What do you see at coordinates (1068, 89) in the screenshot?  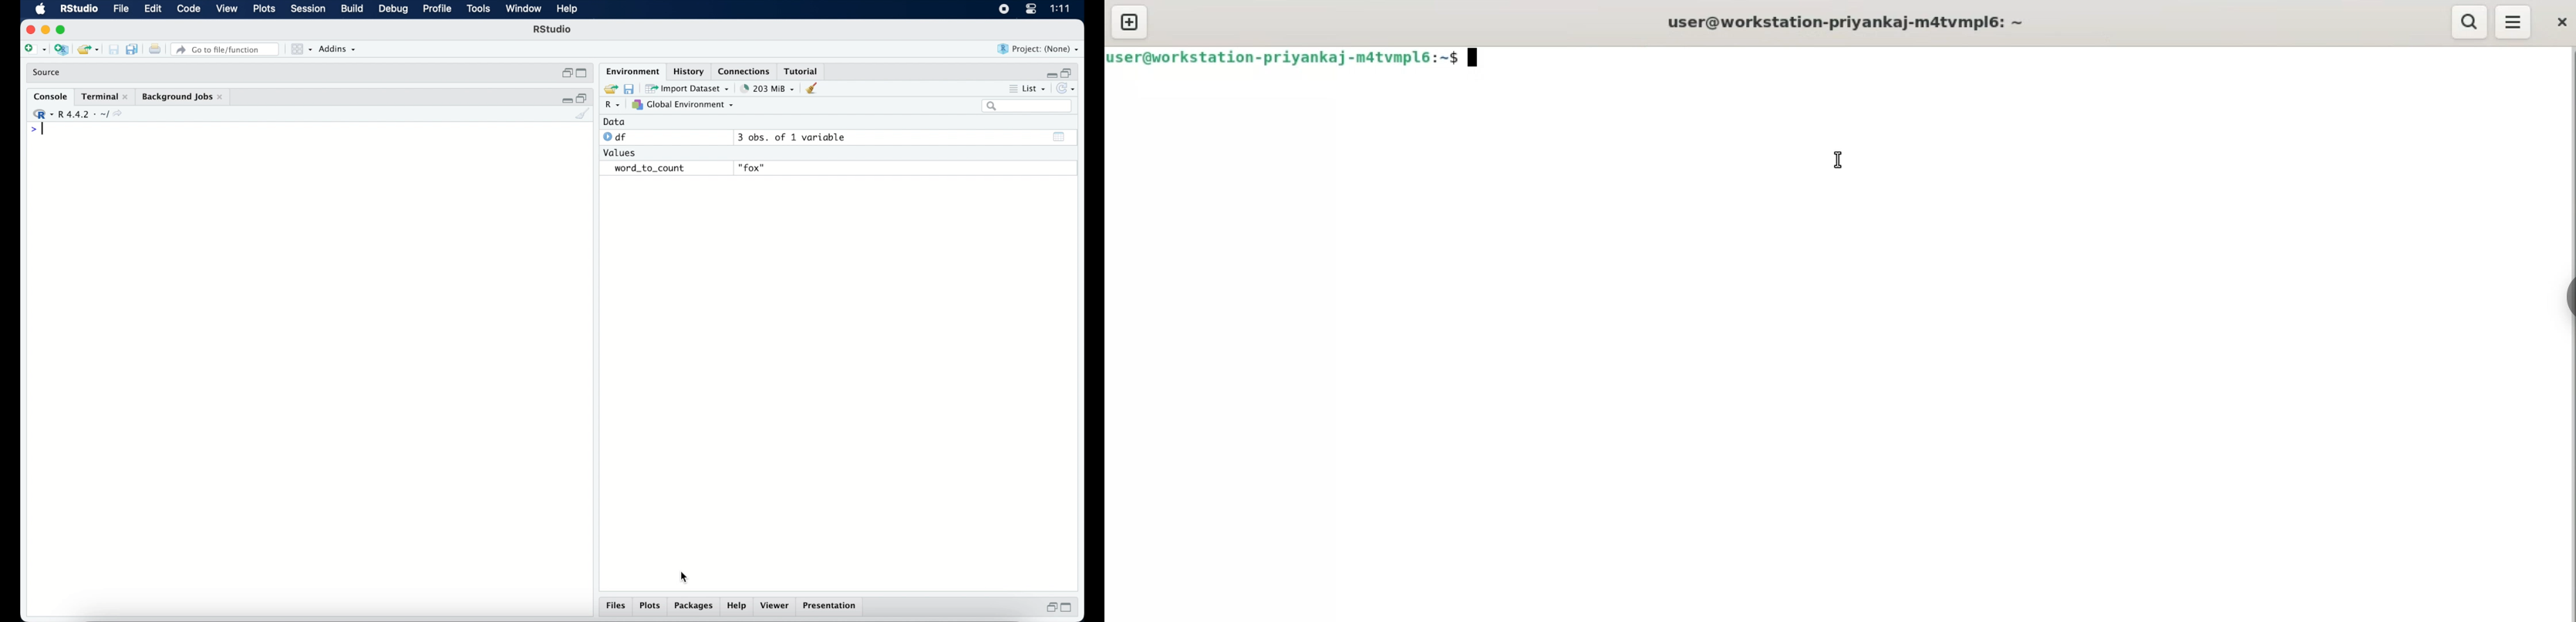 I see `refresh` at bounding box center [1068, 89].